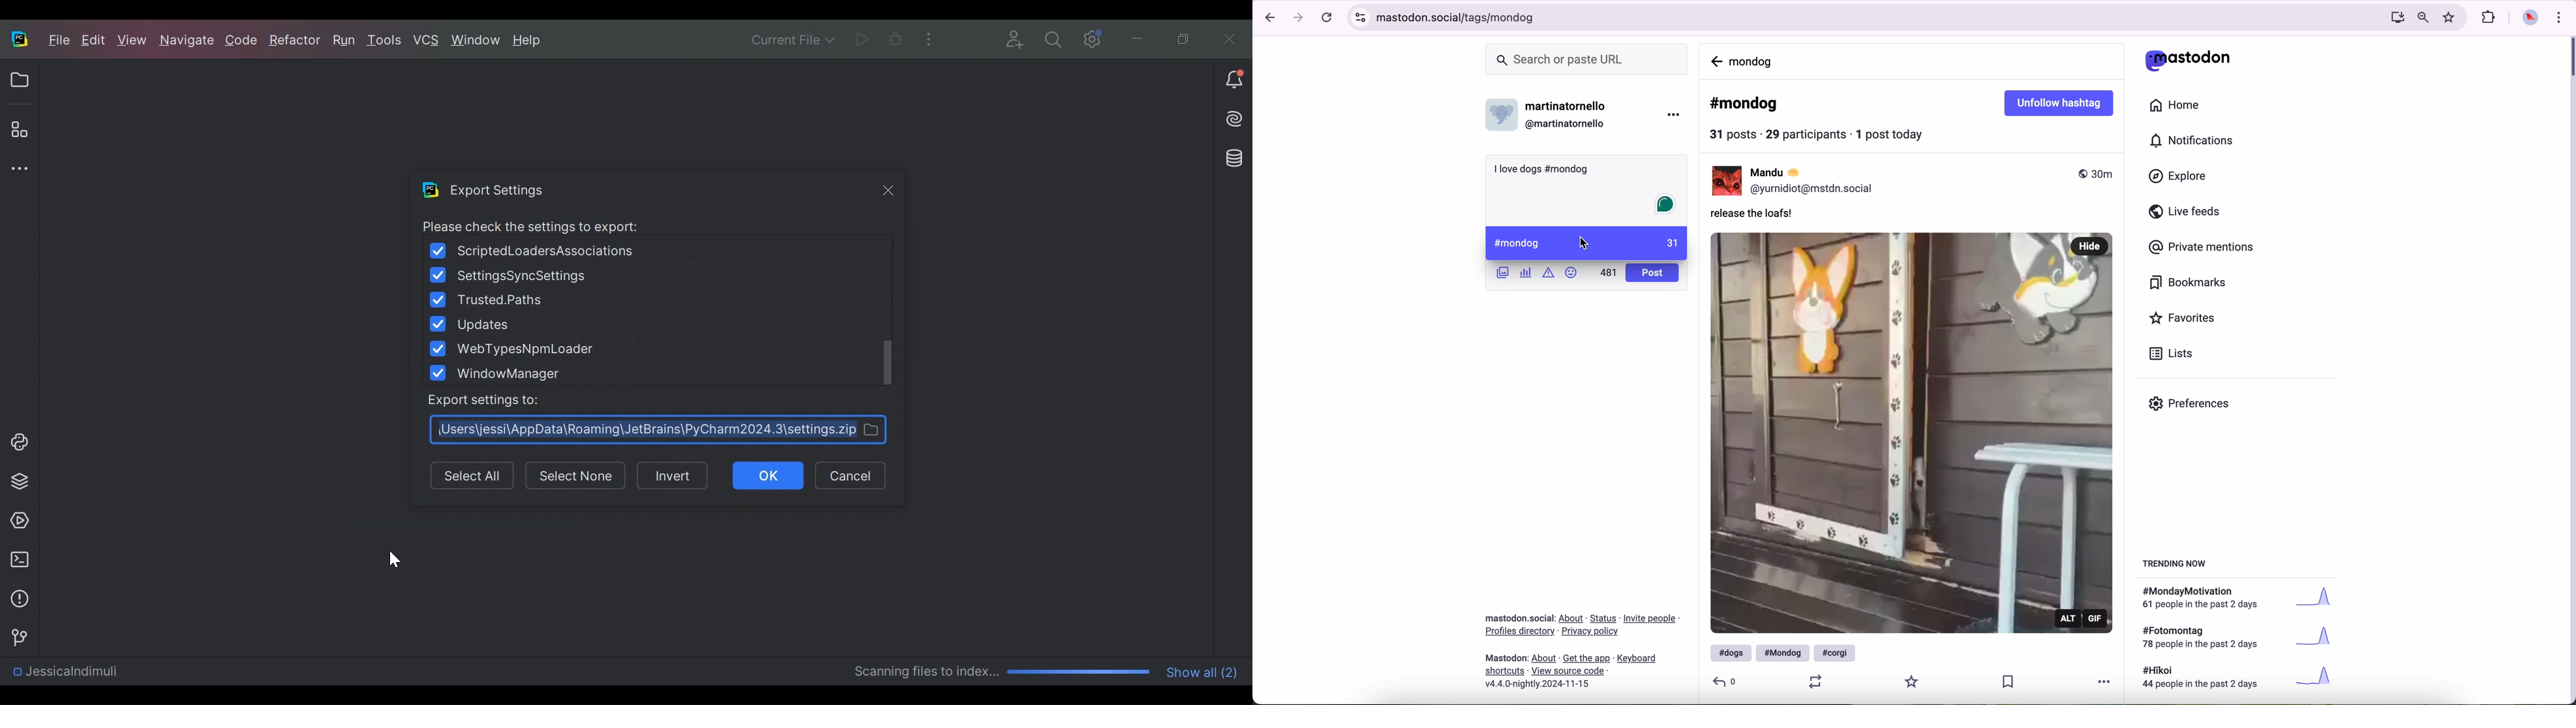 The width and height of the screenshot is (2576, 728). Describe the element at coordinates (1547, 275) in the screenshot. I see `content warning` at that location.